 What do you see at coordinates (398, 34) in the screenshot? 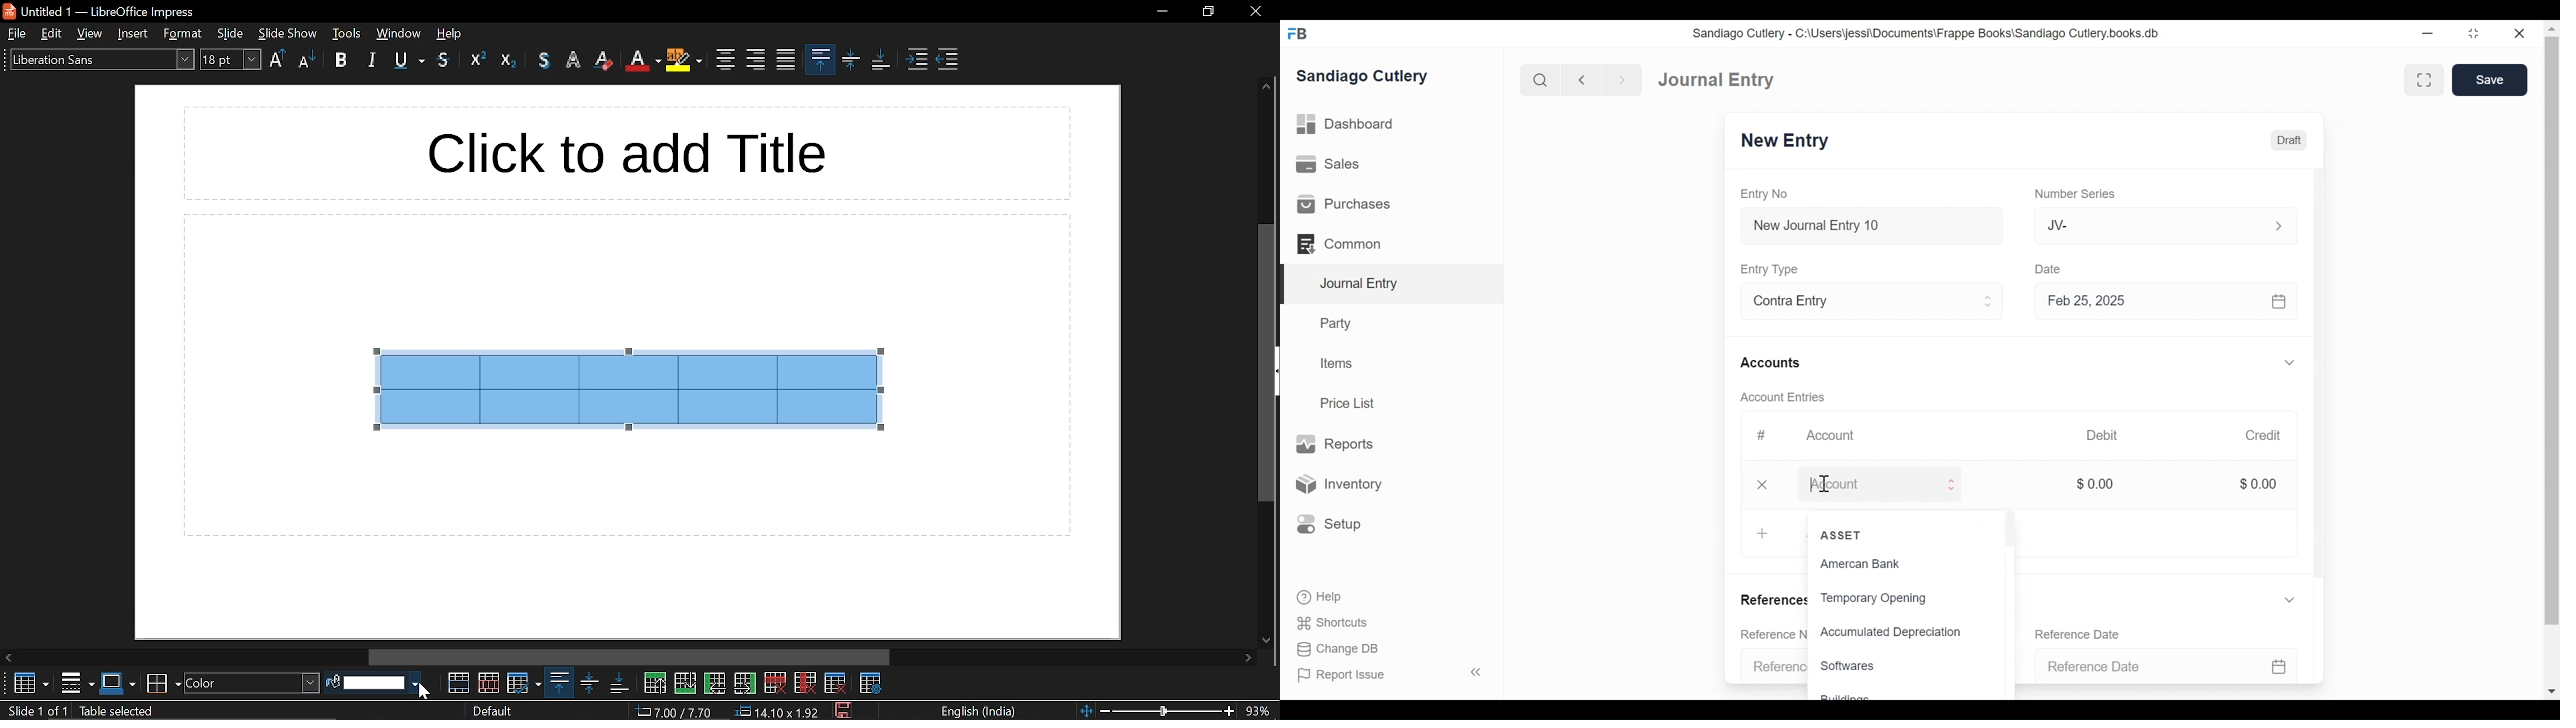
I see `window` at bounding box center [398, 34].